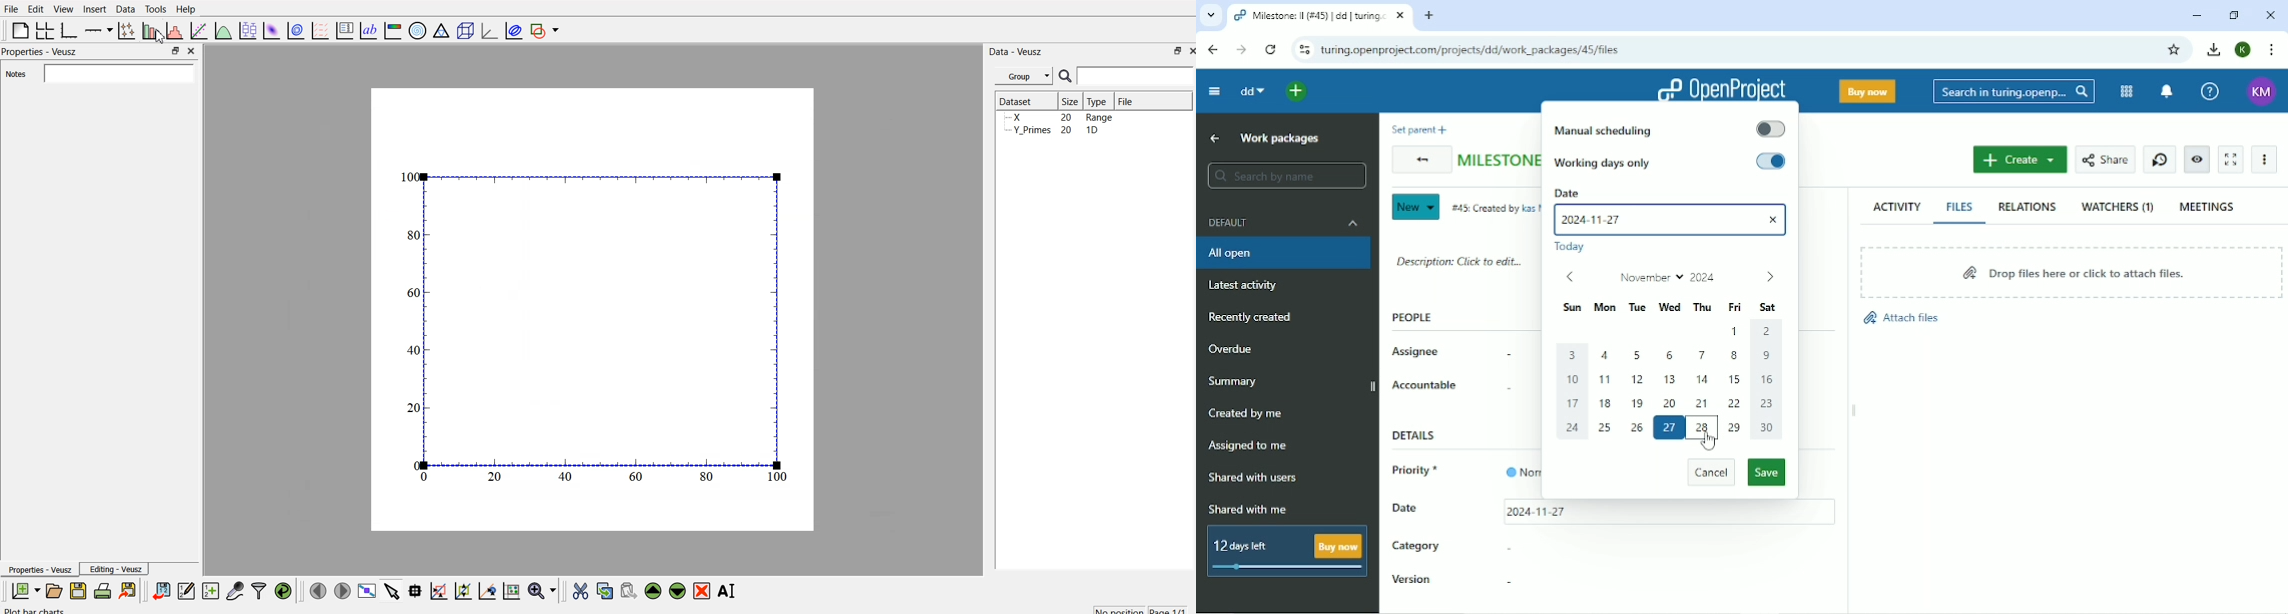 Image resolution: width=2296 pixels, height=616 pixels. I want to click on People, so click(1413, 317).